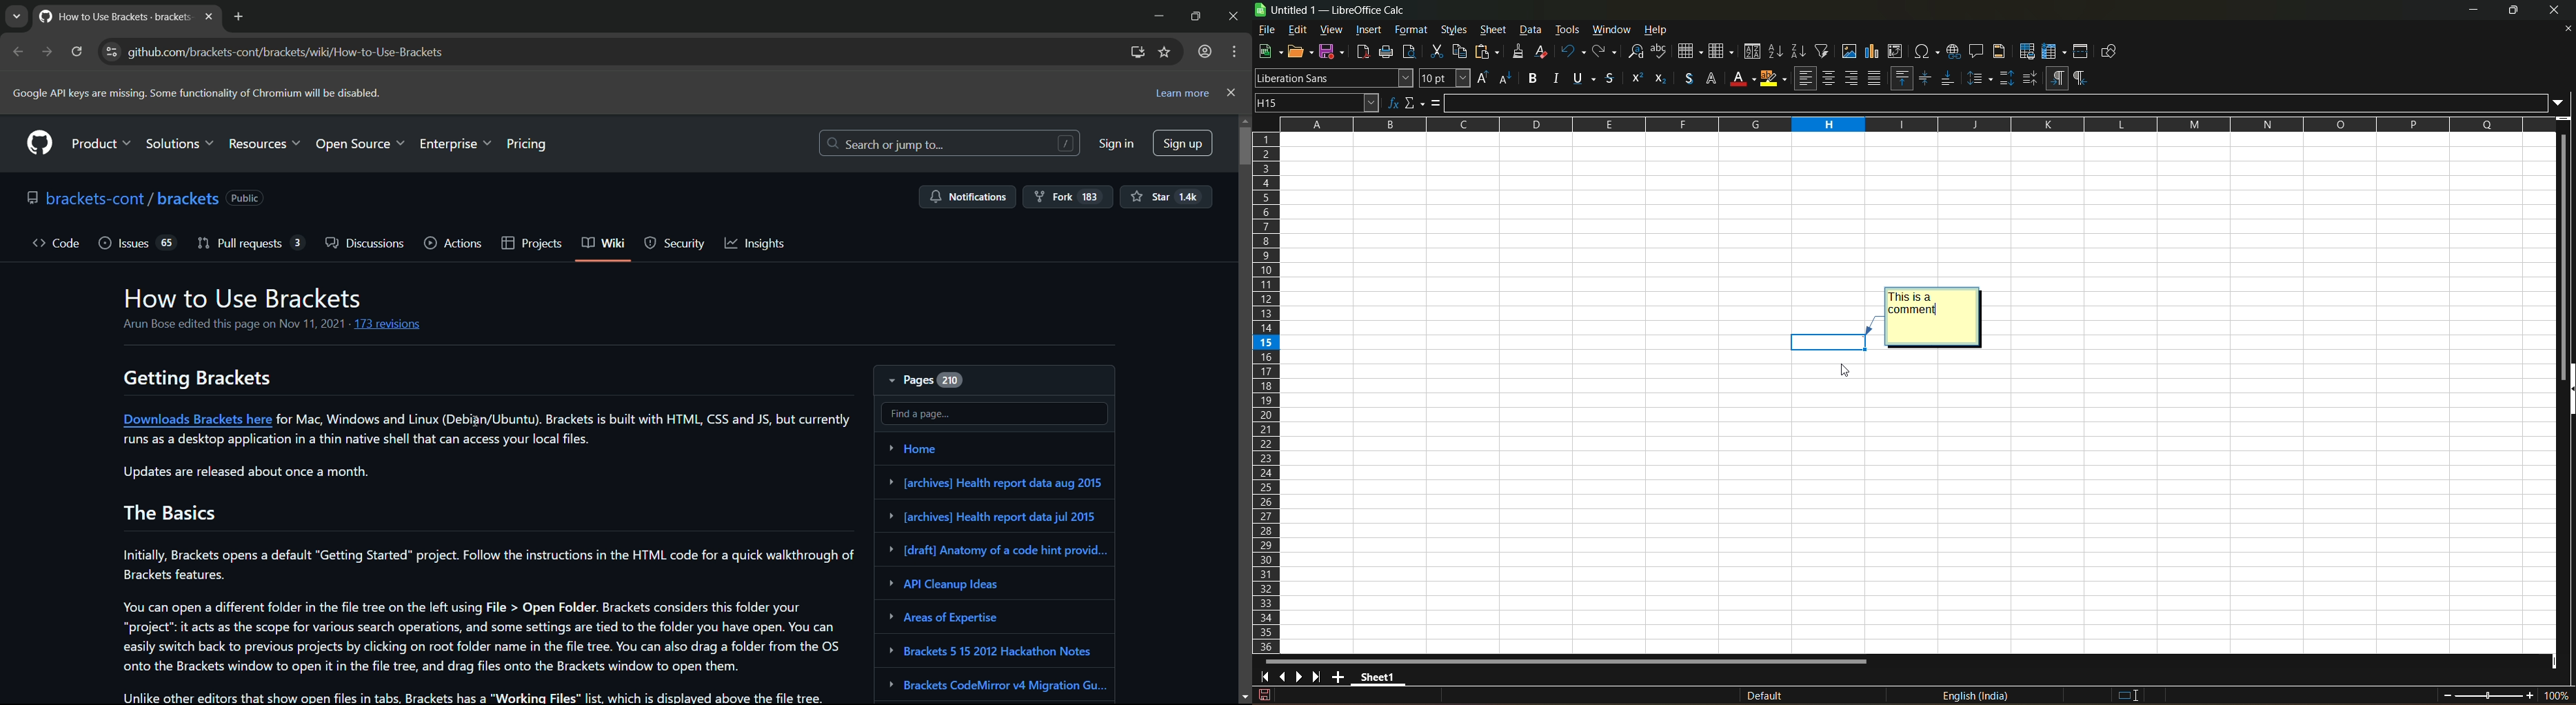 The image size is (2576, 728). I want to click on how to use brackets, so click(244, 299).